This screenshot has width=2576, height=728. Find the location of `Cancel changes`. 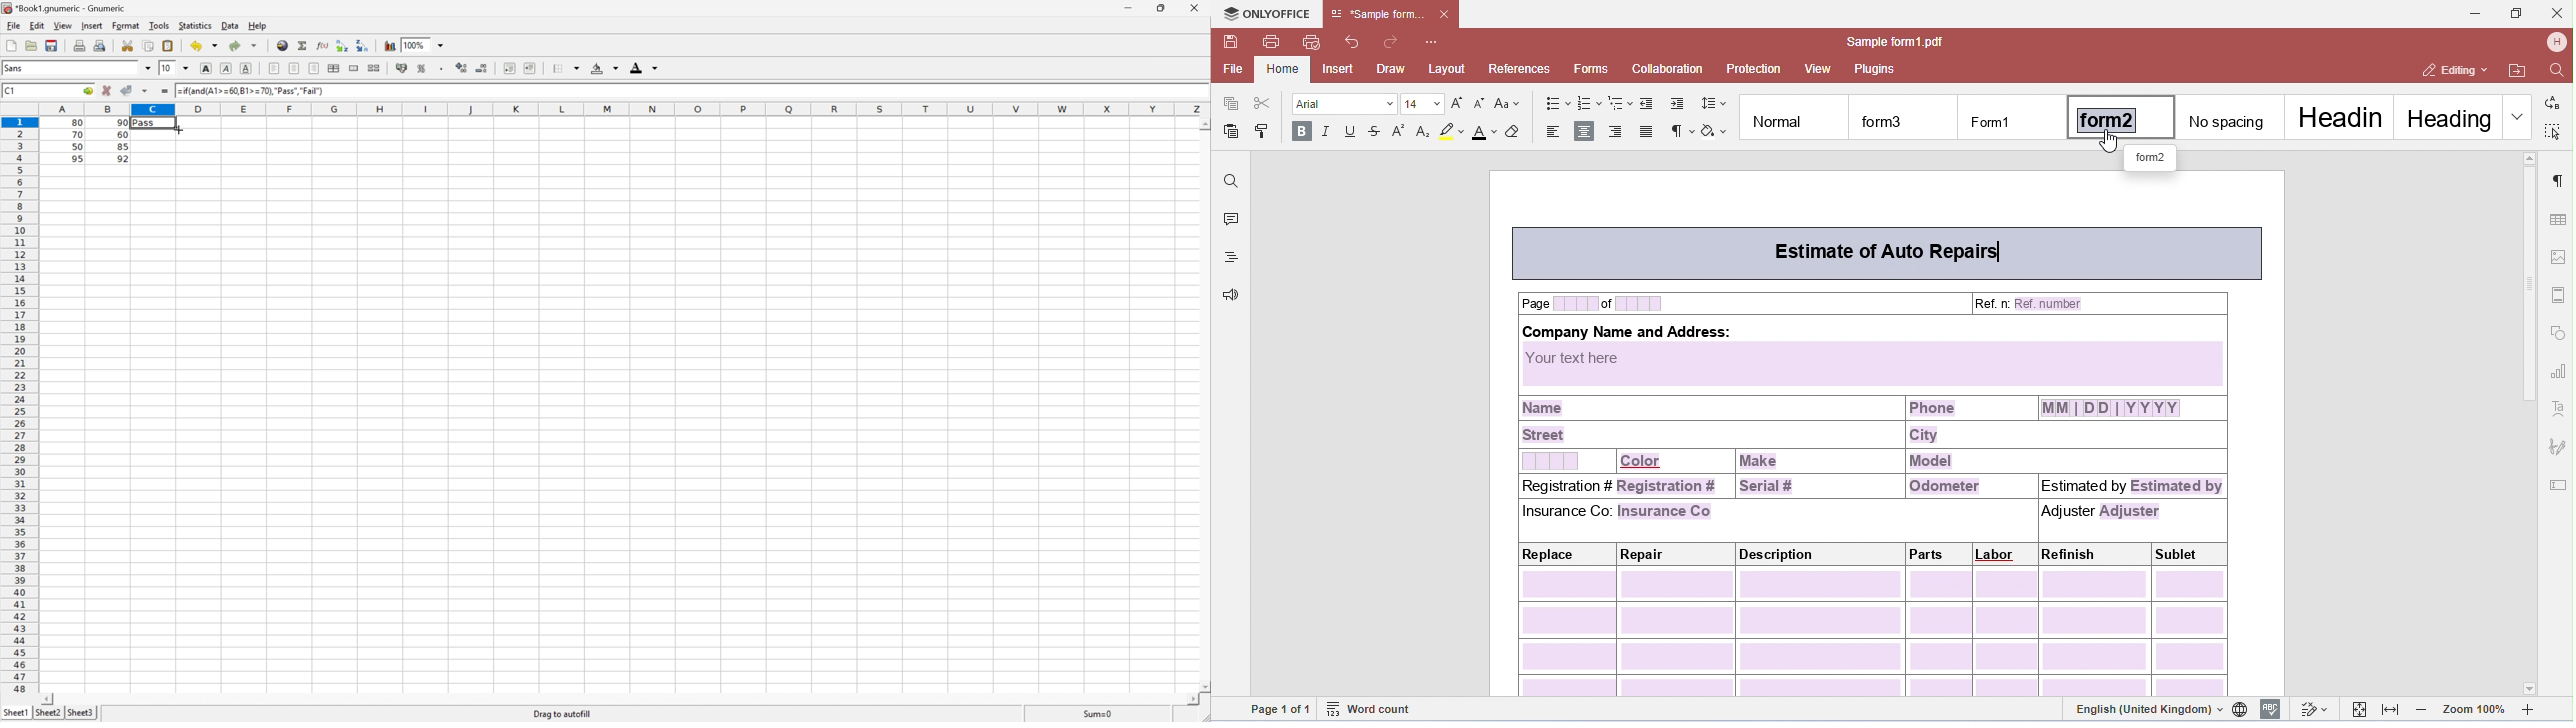

Cancel changes is located at coordinates (107, 91).